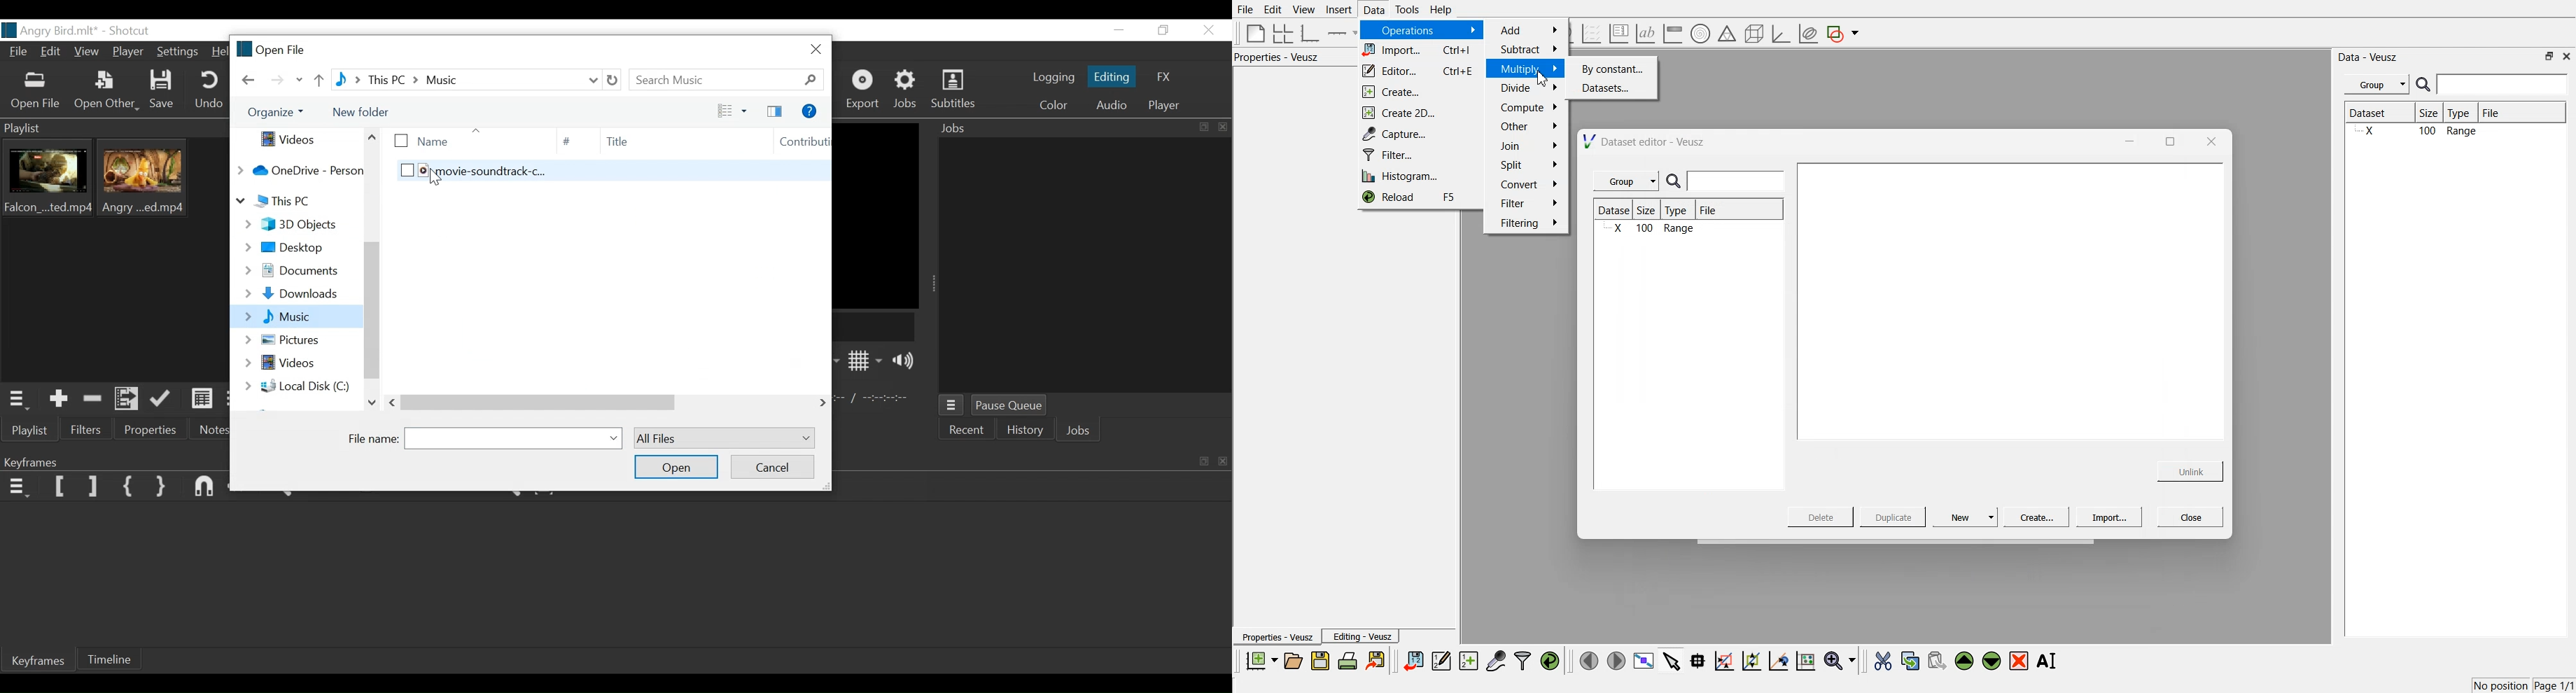 This screenshot has width=2576, height=700. Describe the element at coordinates (907, 362) in the screenshot. I see `Show Volume control` at that location.